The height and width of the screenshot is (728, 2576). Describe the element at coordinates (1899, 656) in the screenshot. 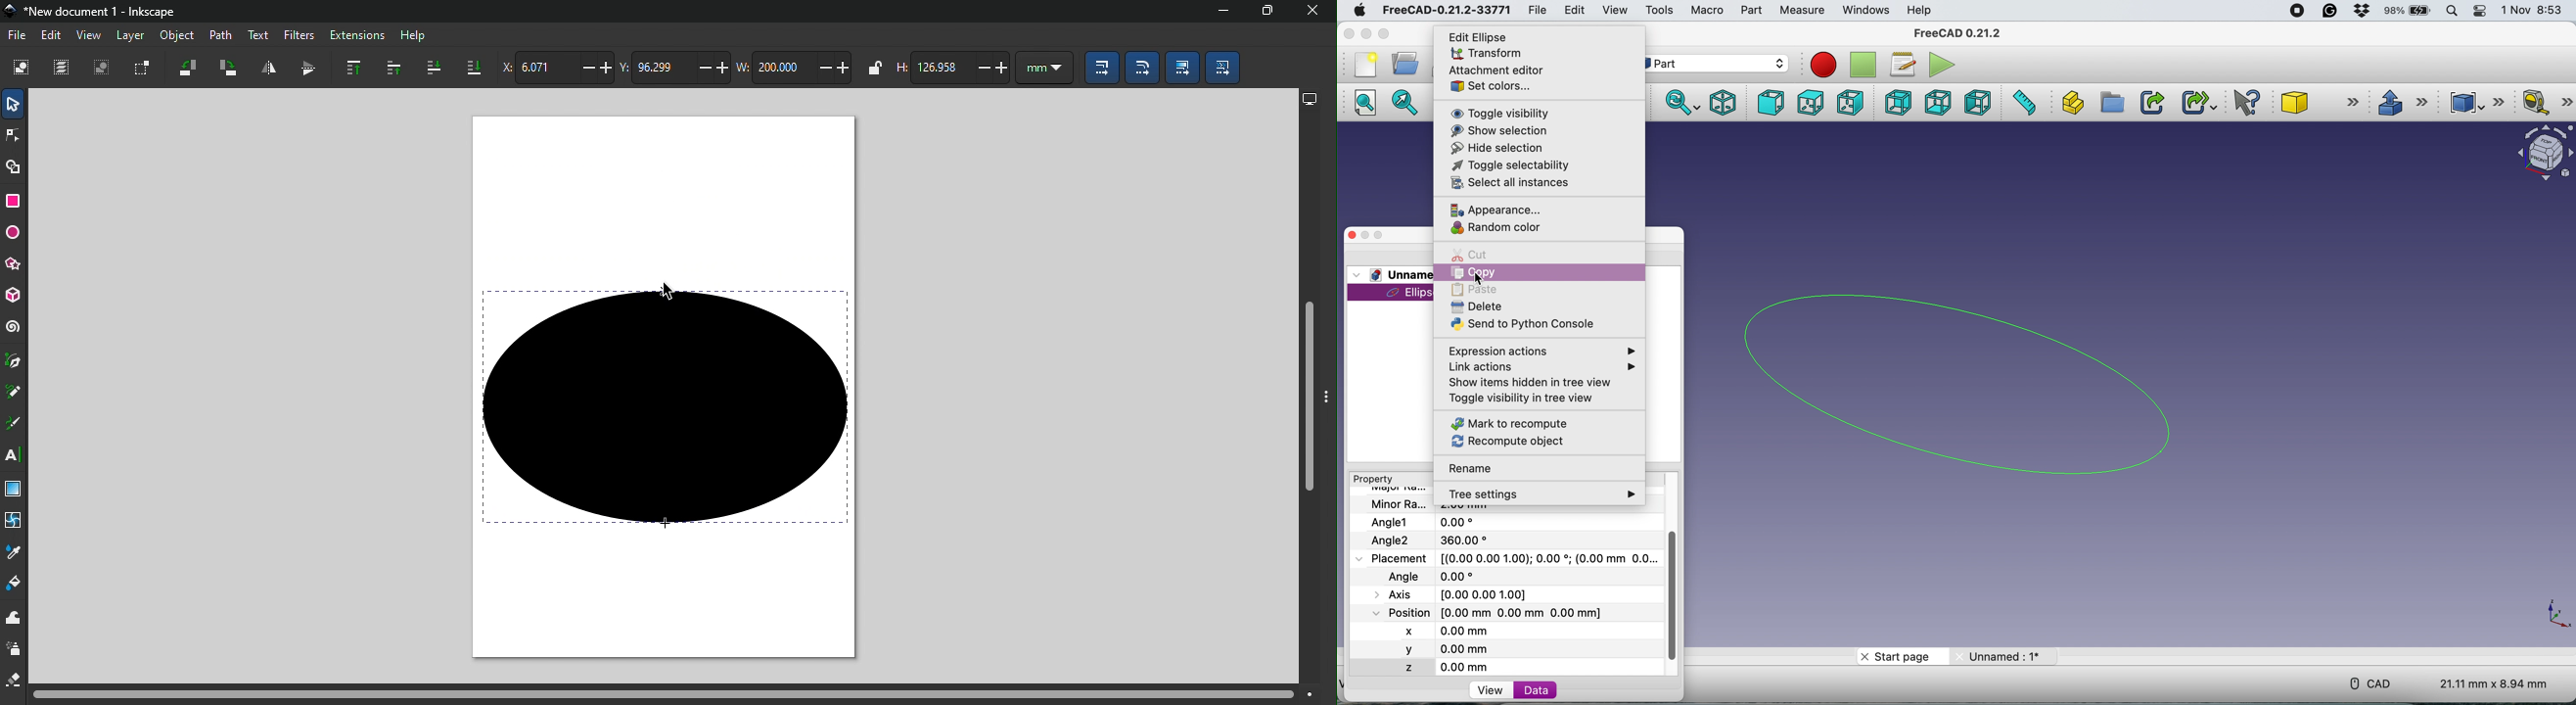

I see `start page` at that location.